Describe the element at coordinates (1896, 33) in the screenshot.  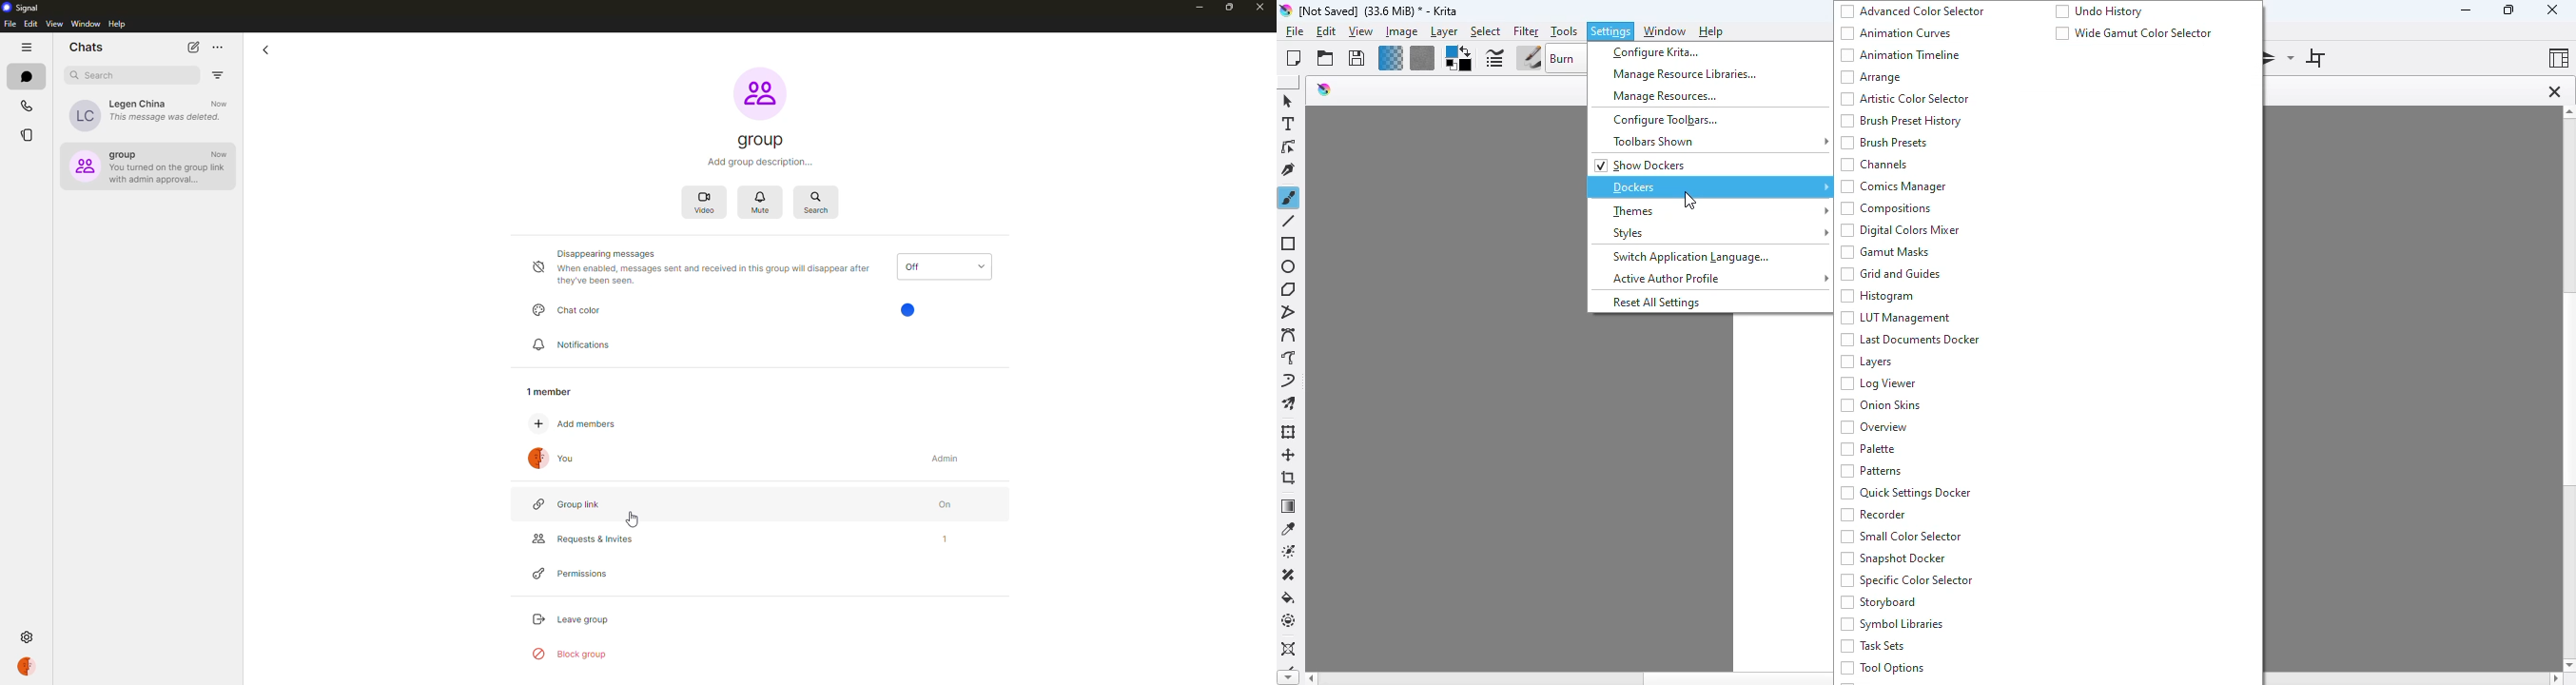
I see `animation curves` at that location.